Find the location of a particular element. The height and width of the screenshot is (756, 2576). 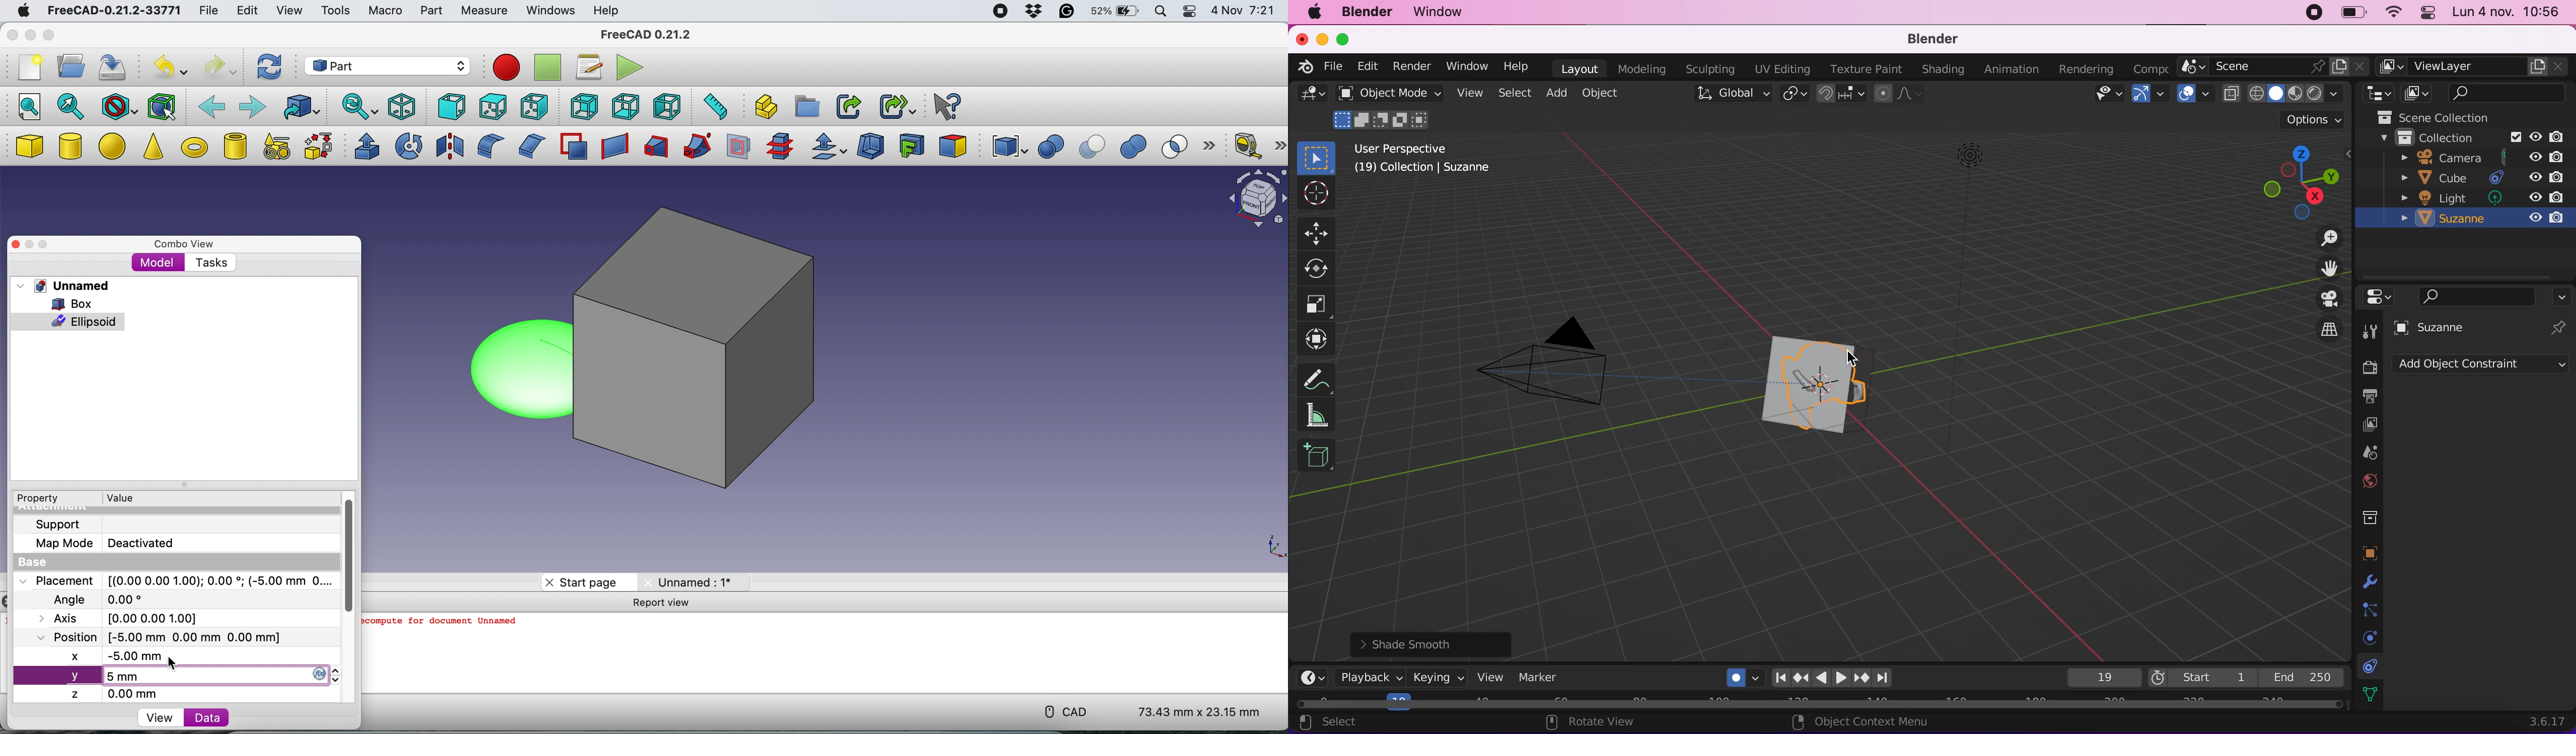

tools is located at coordinates (338, 13).